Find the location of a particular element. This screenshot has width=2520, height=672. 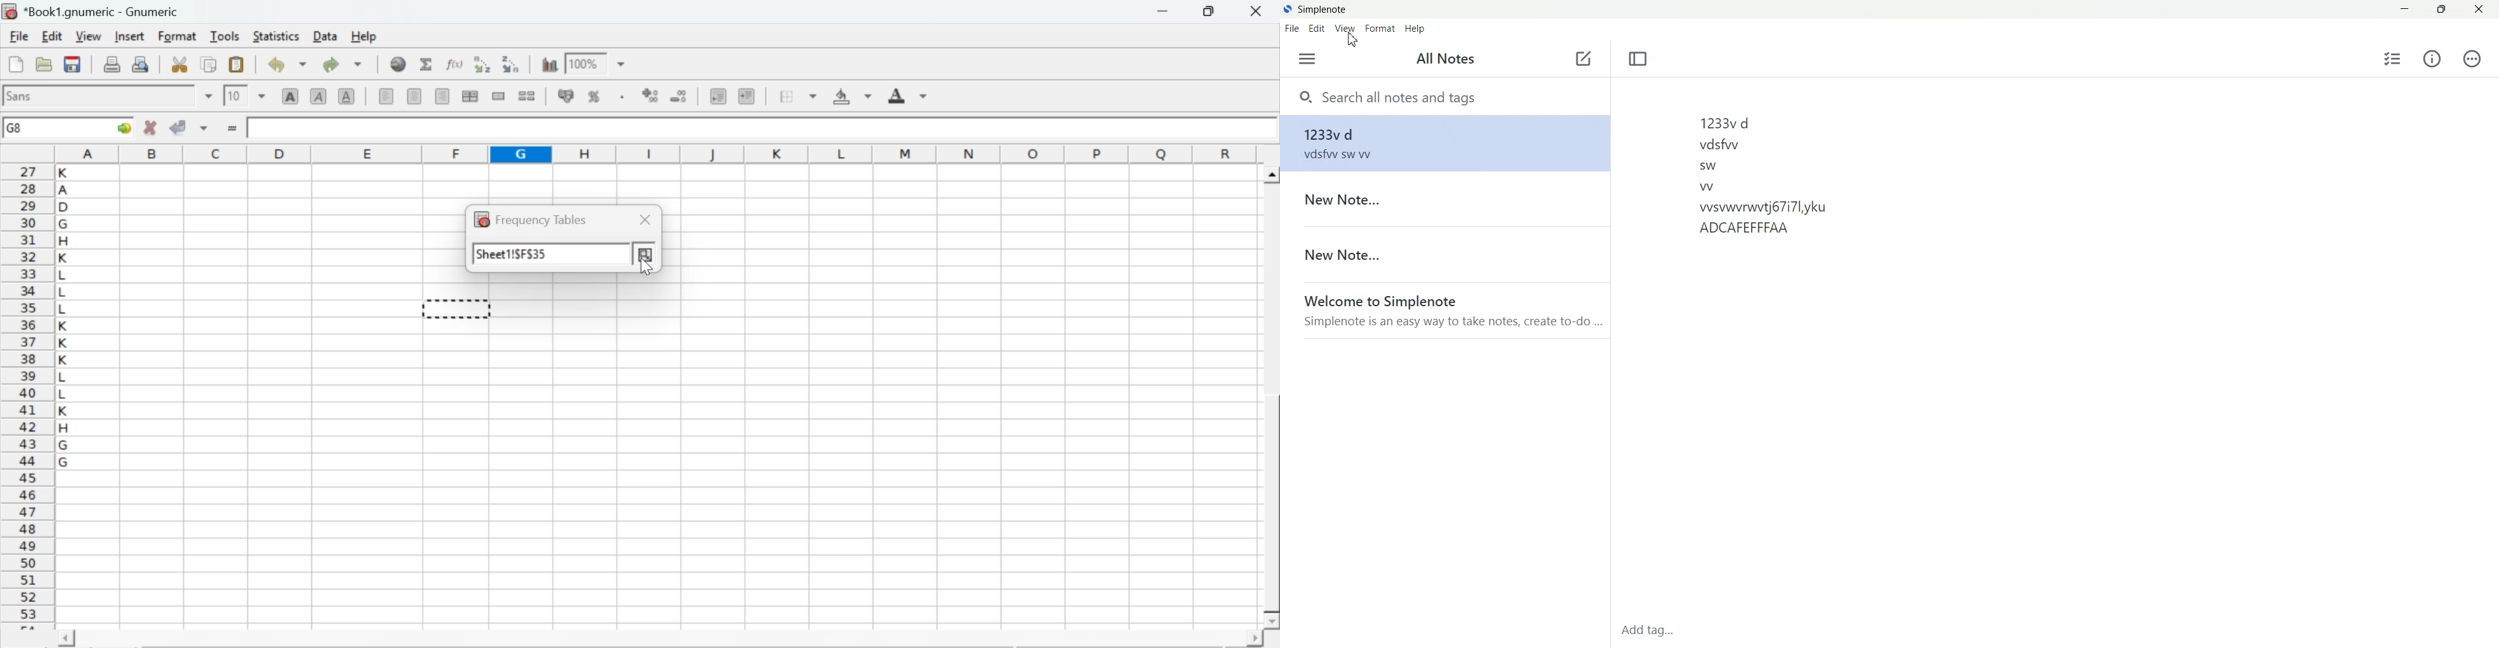

1233vd

vdsfwwy

sw

w
vsvwvrwvtj67i7lyku
ADCAFEFFFAA is located at coordinates (1763, 173).